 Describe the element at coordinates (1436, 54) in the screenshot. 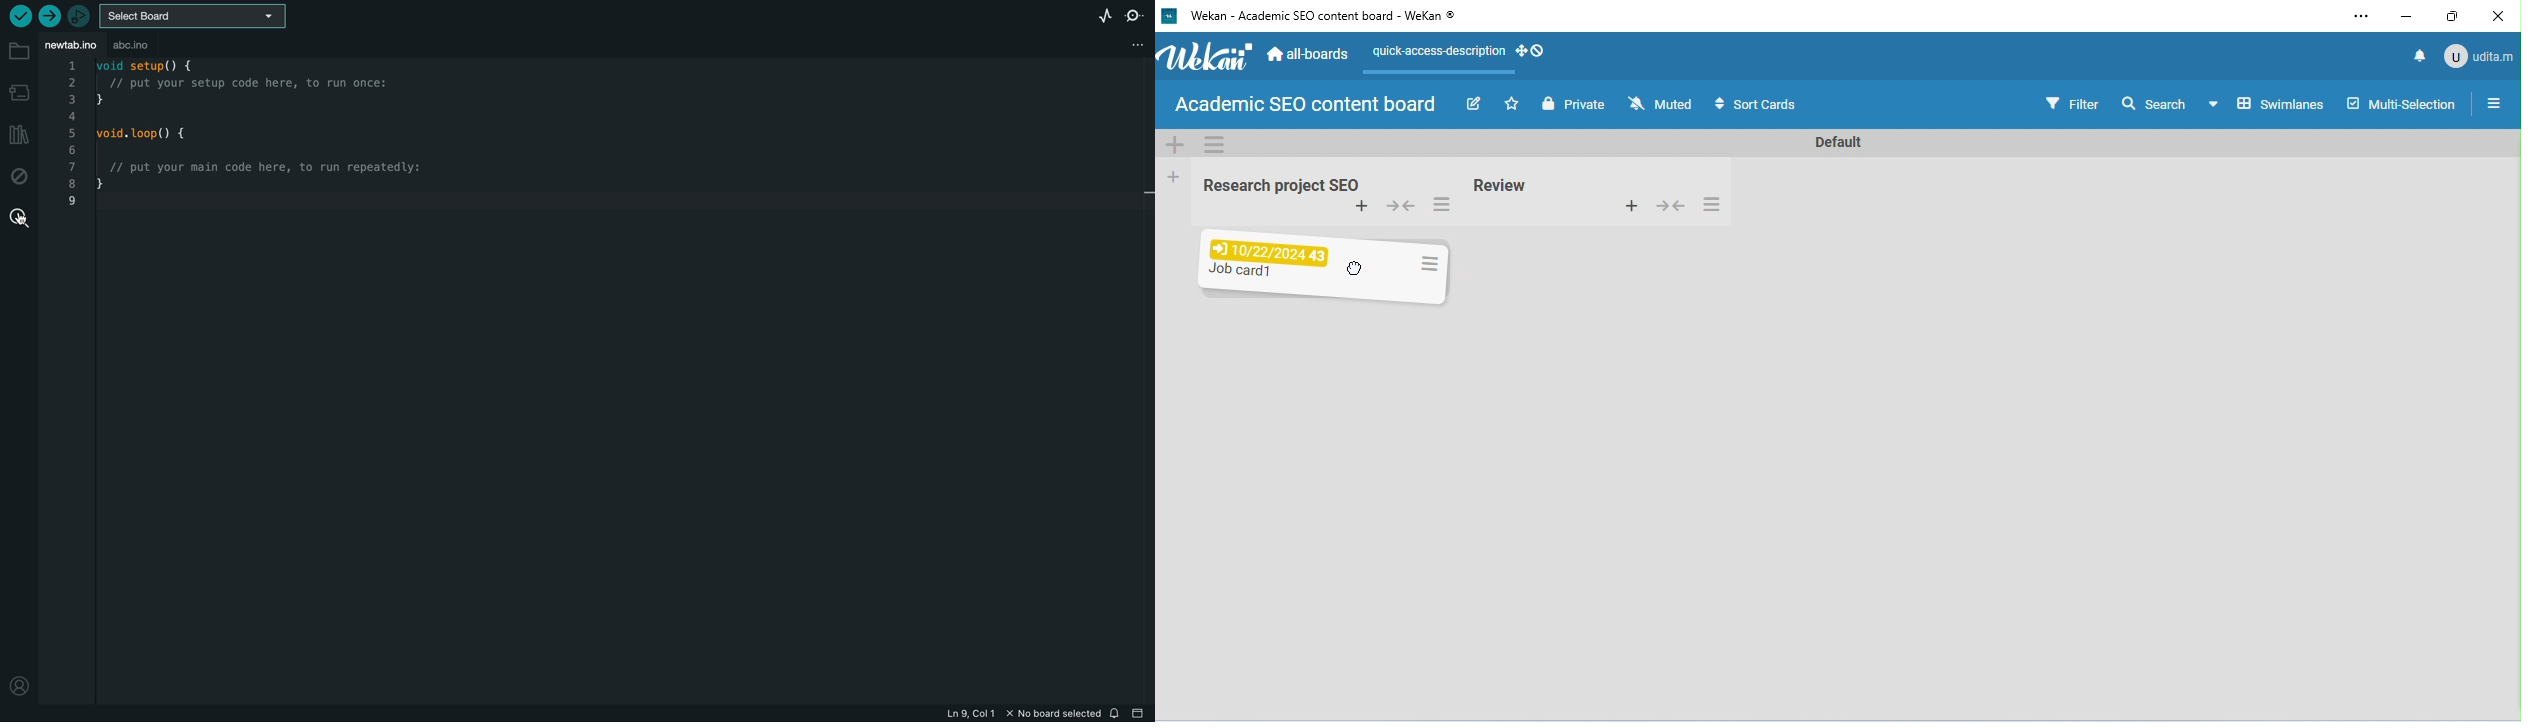

I see `quick-access-description` at that location.